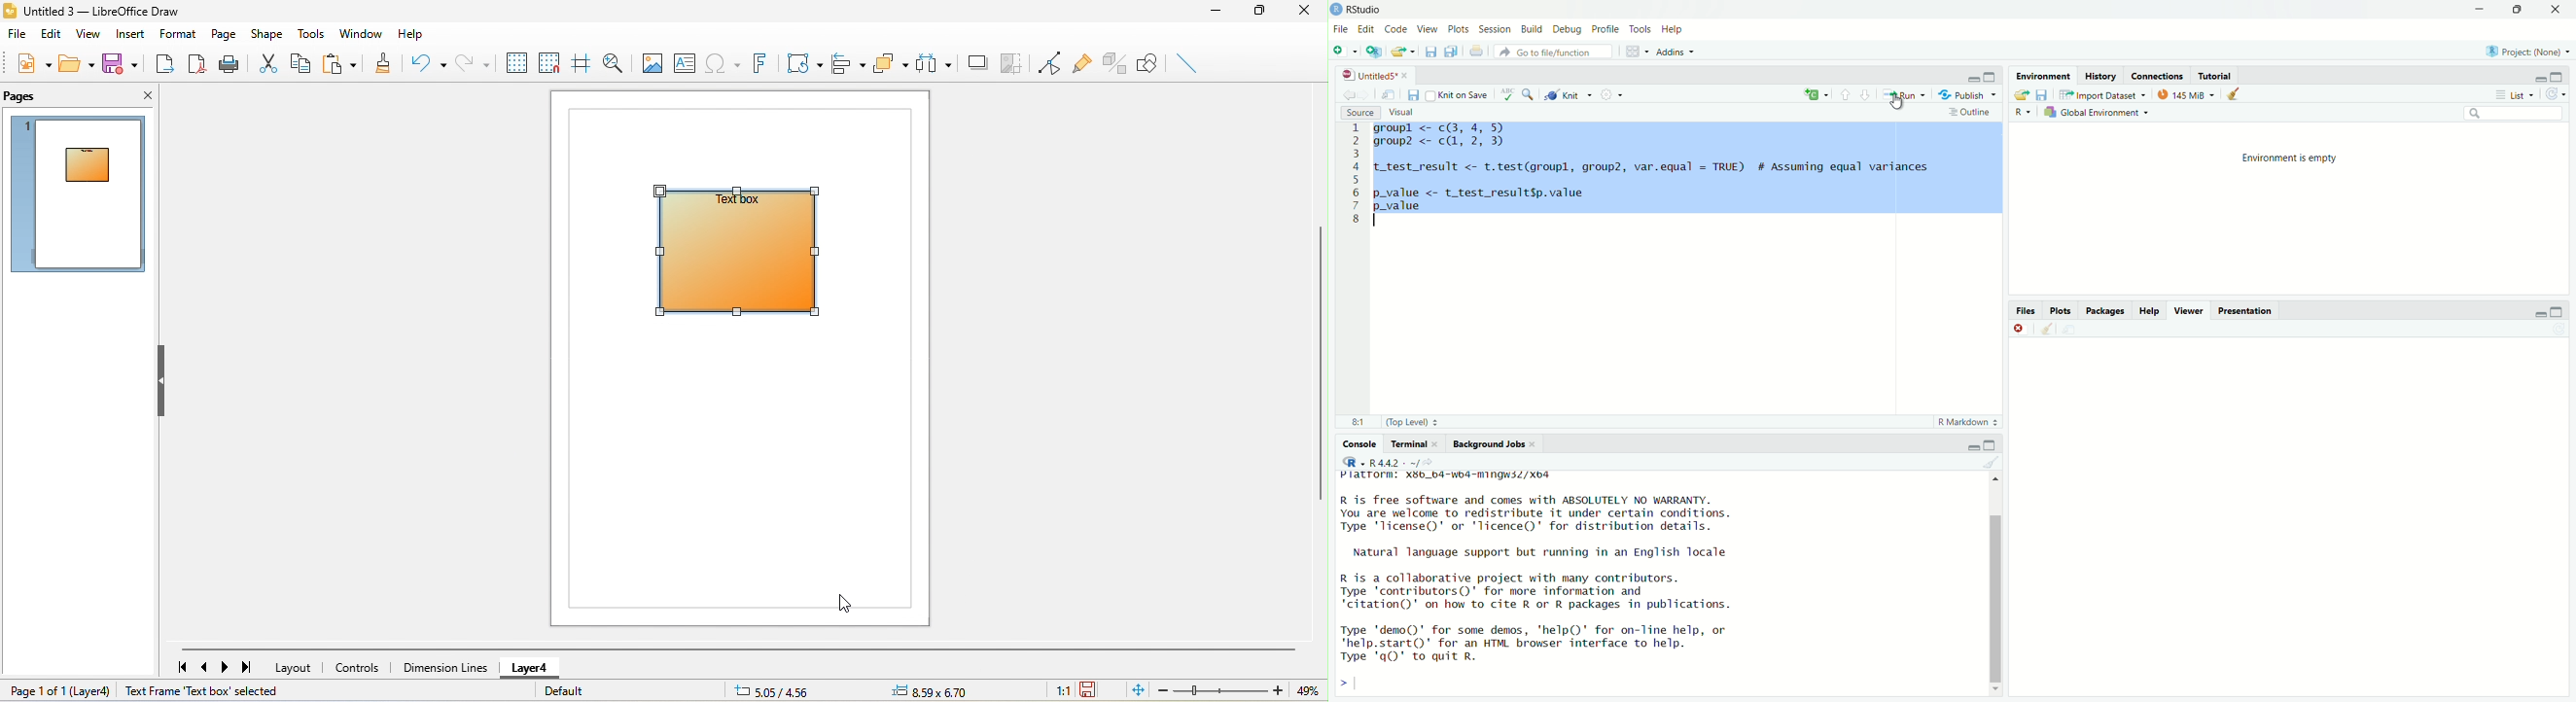  Describe the element at coordinates (2027, 311) in the screenshot. I see `Files` at that location.